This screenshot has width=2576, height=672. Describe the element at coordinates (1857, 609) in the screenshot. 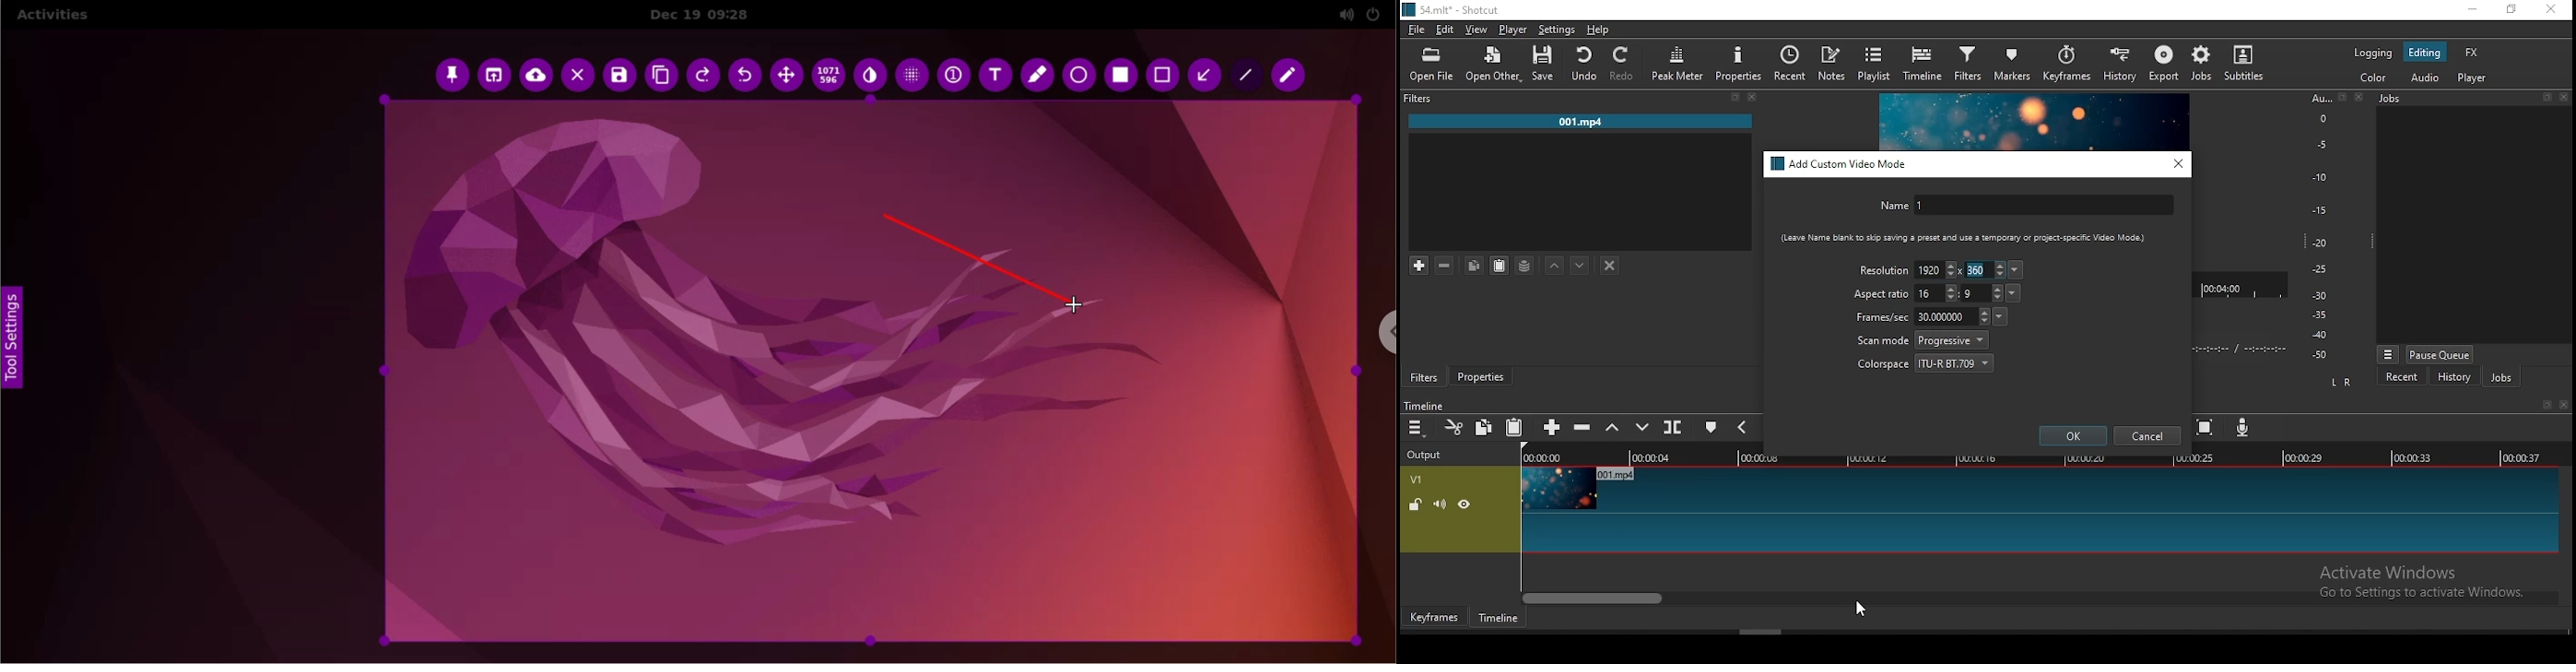

I see `mouse pointer` at that location.